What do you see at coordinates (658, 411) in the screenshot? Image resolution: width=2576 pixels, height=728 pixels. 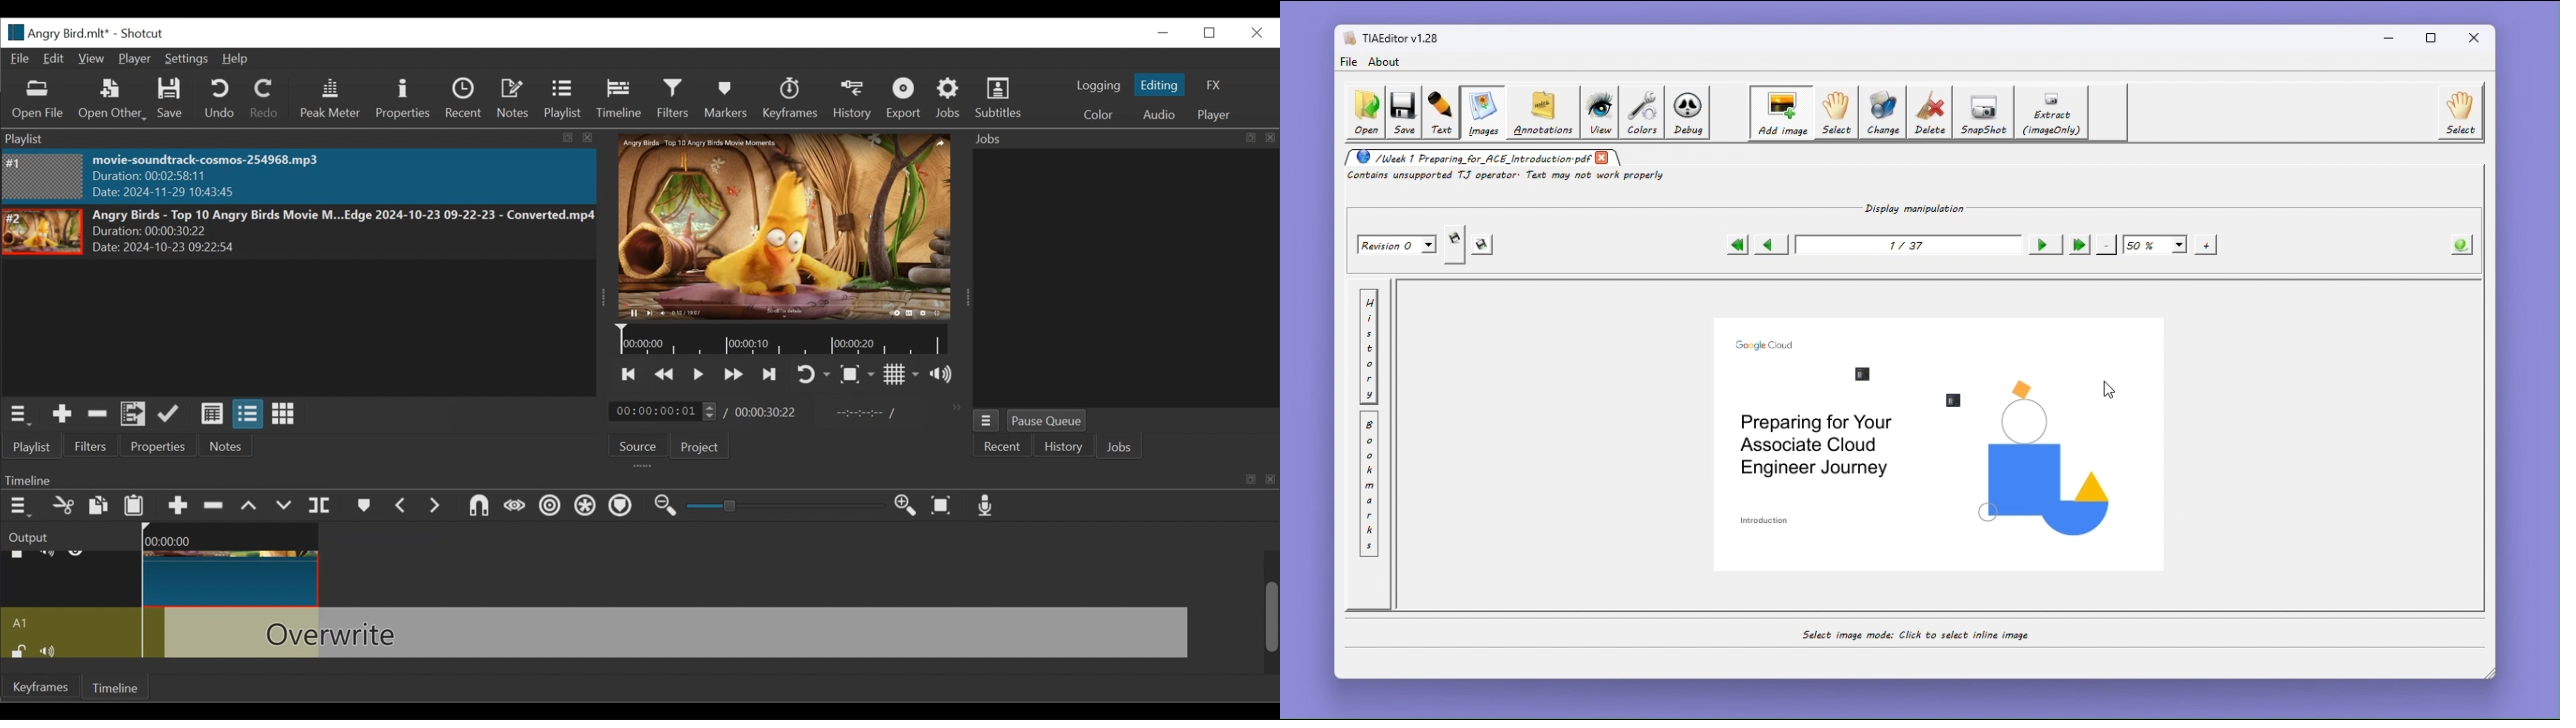 I see `/ 00:00:00:01(Current duration)` at bounding box center [658, 411].